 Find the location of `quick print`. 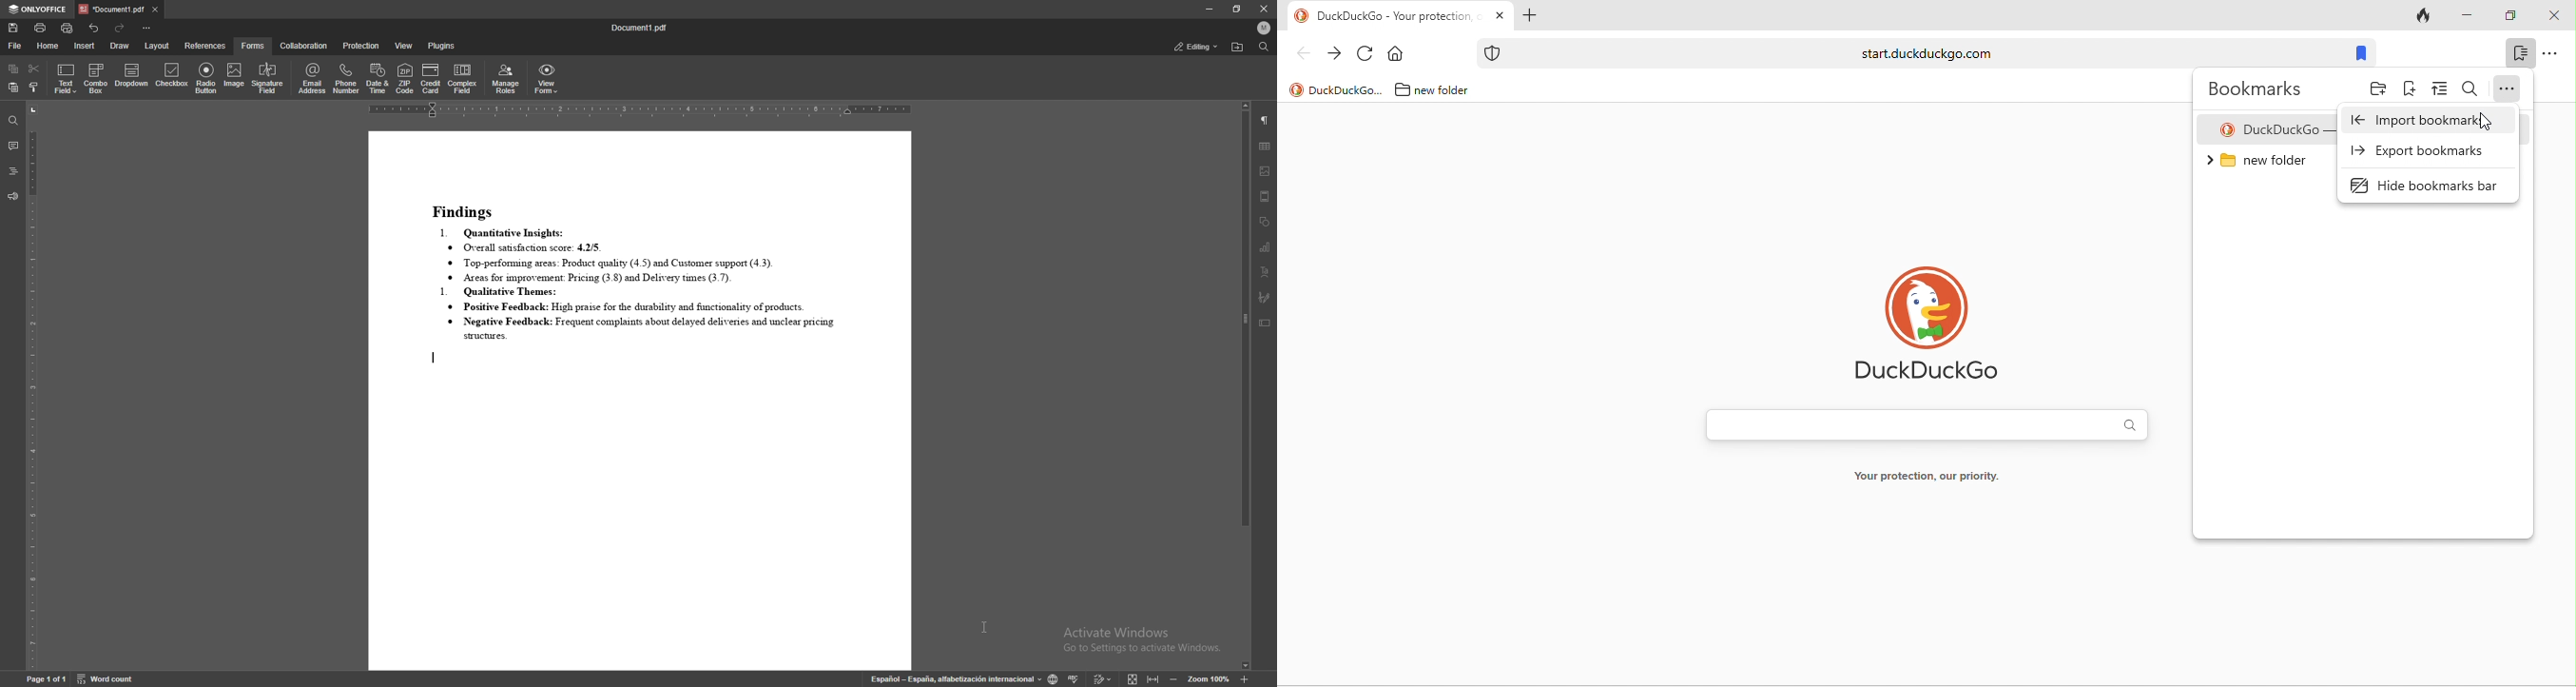

quick print is located at coordinates (68, 28).